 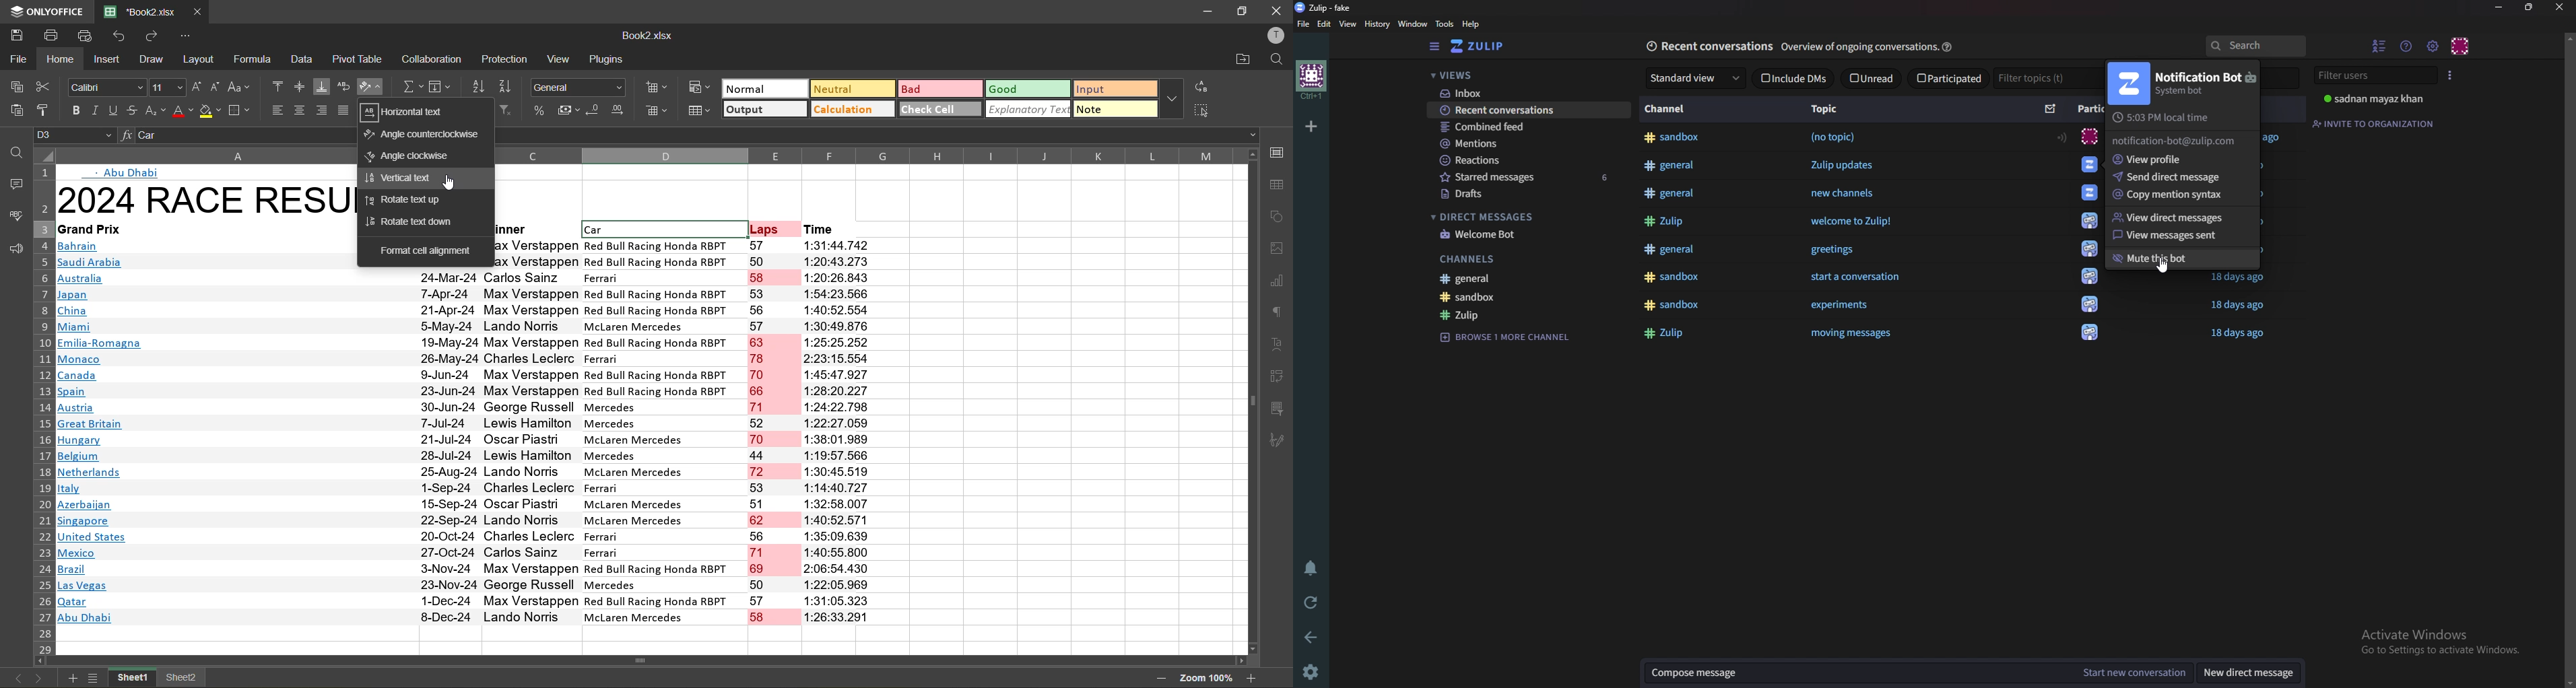 I want to click on Include dms, so click(x=1792, y=78).